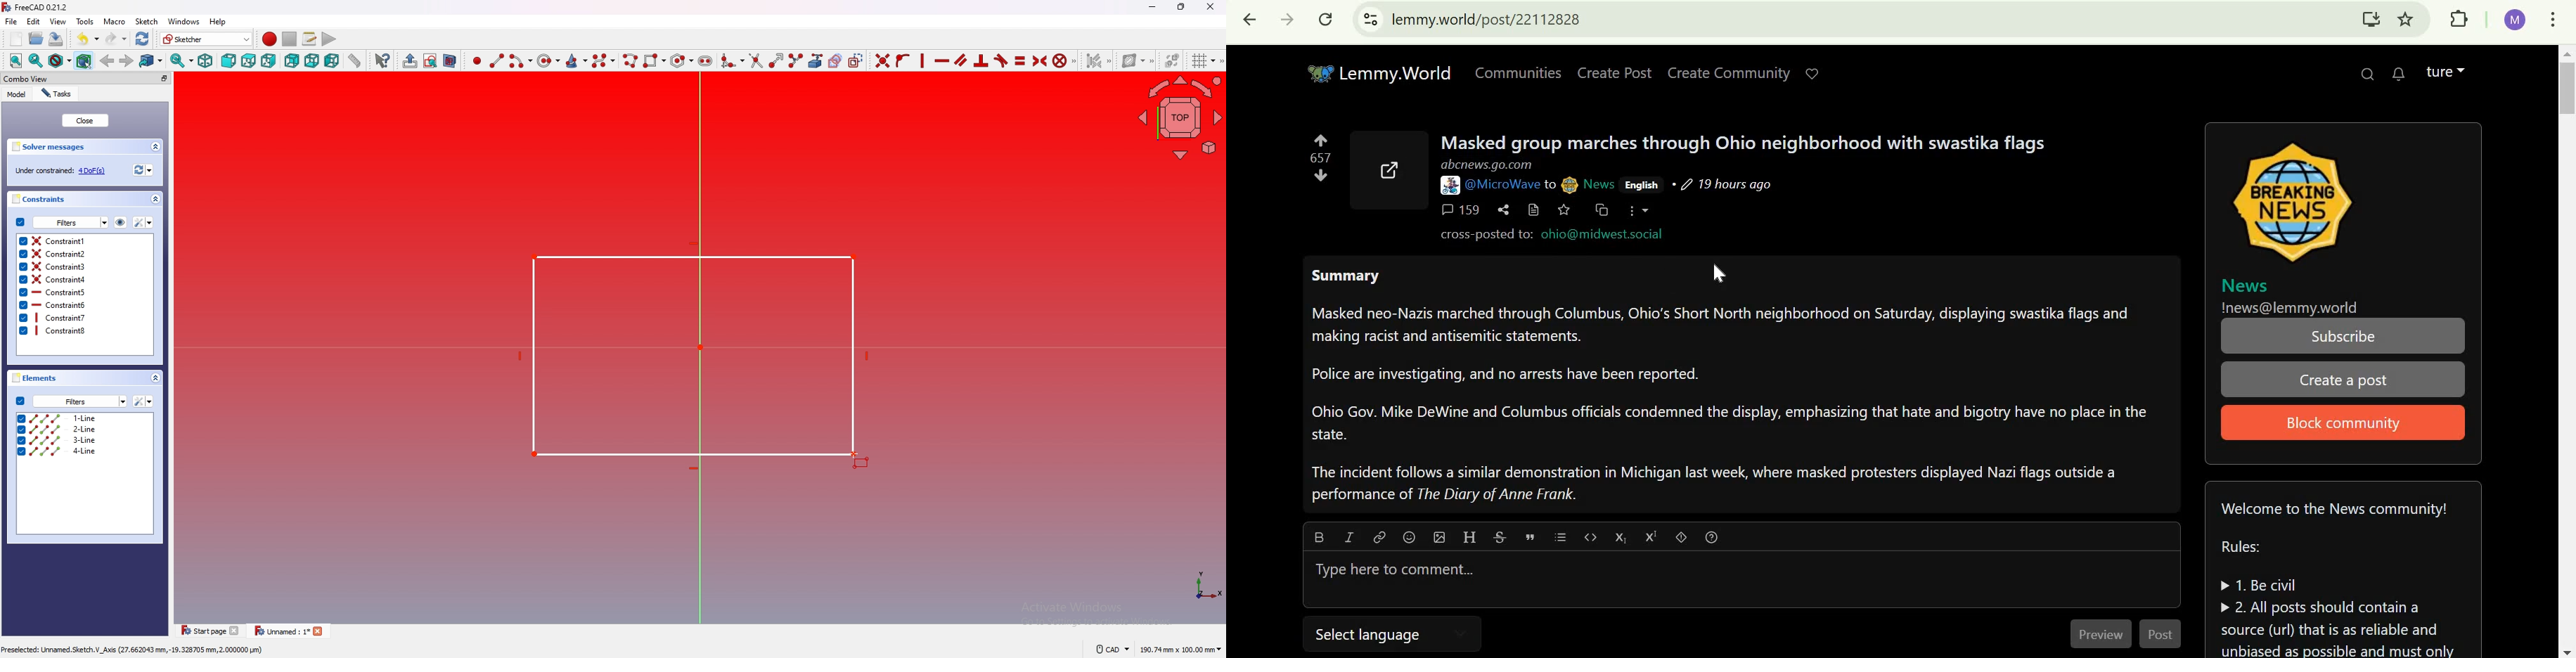  What do you see at coordinates (25, 78) in the screenshot?
I see `combo view` at bounding box center [25, 78].